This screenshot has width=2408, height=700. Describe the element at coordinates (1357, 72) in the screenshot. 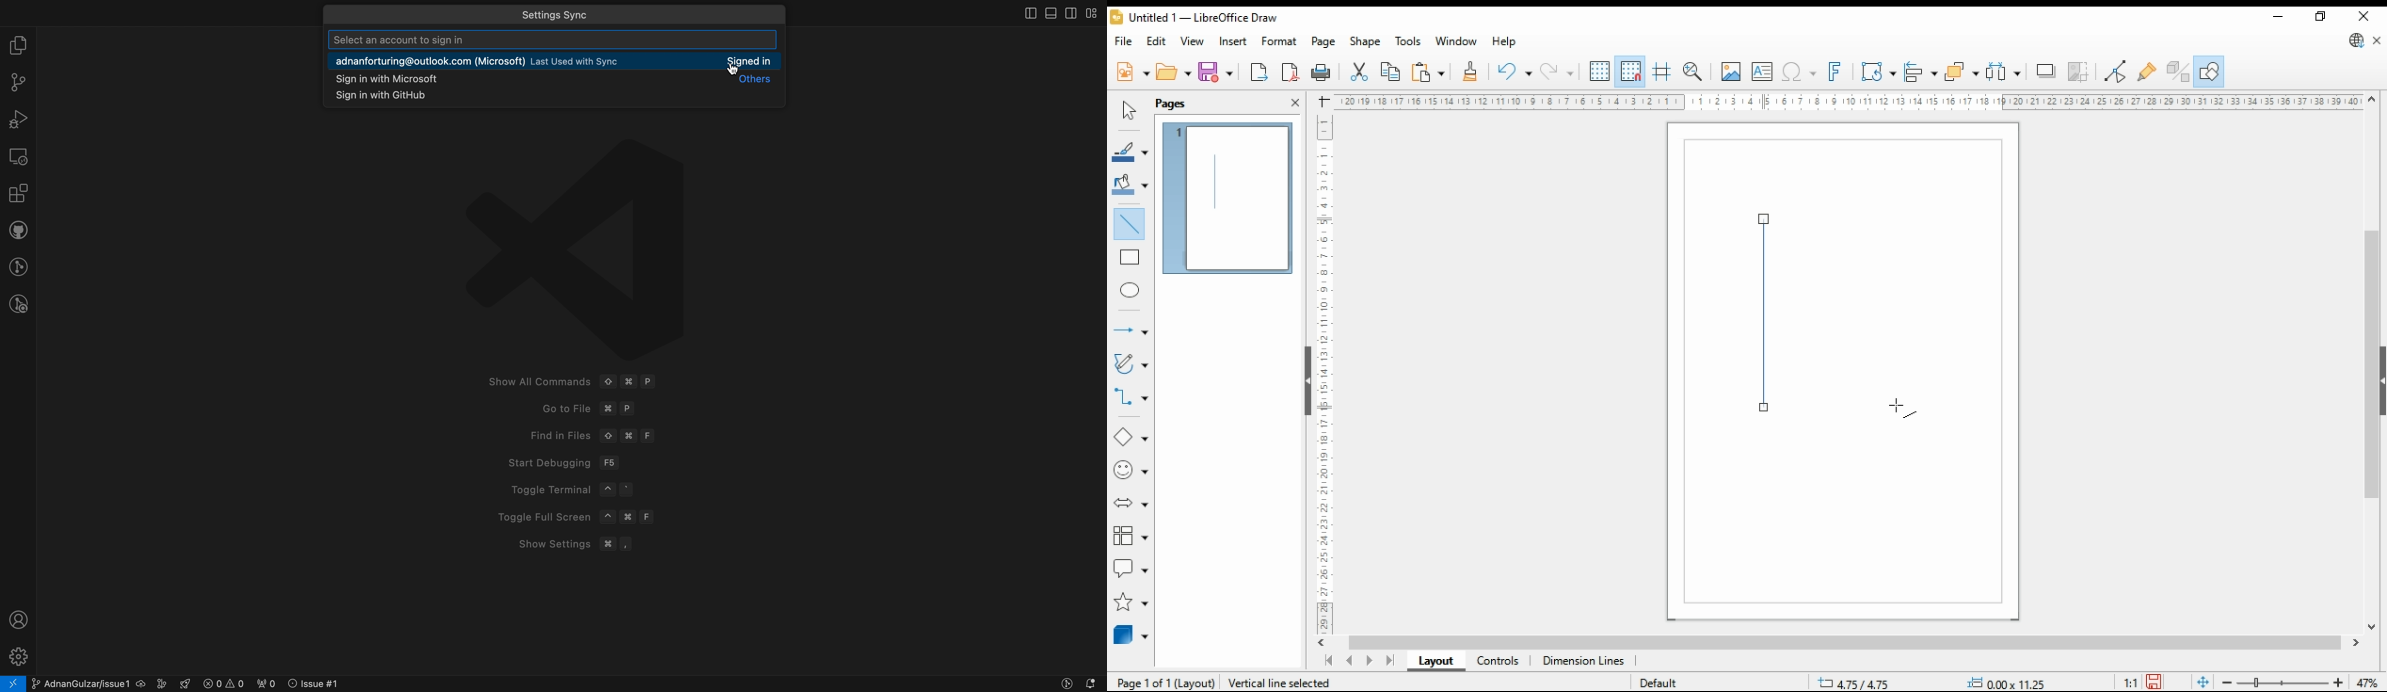

I see `cut` at that location.